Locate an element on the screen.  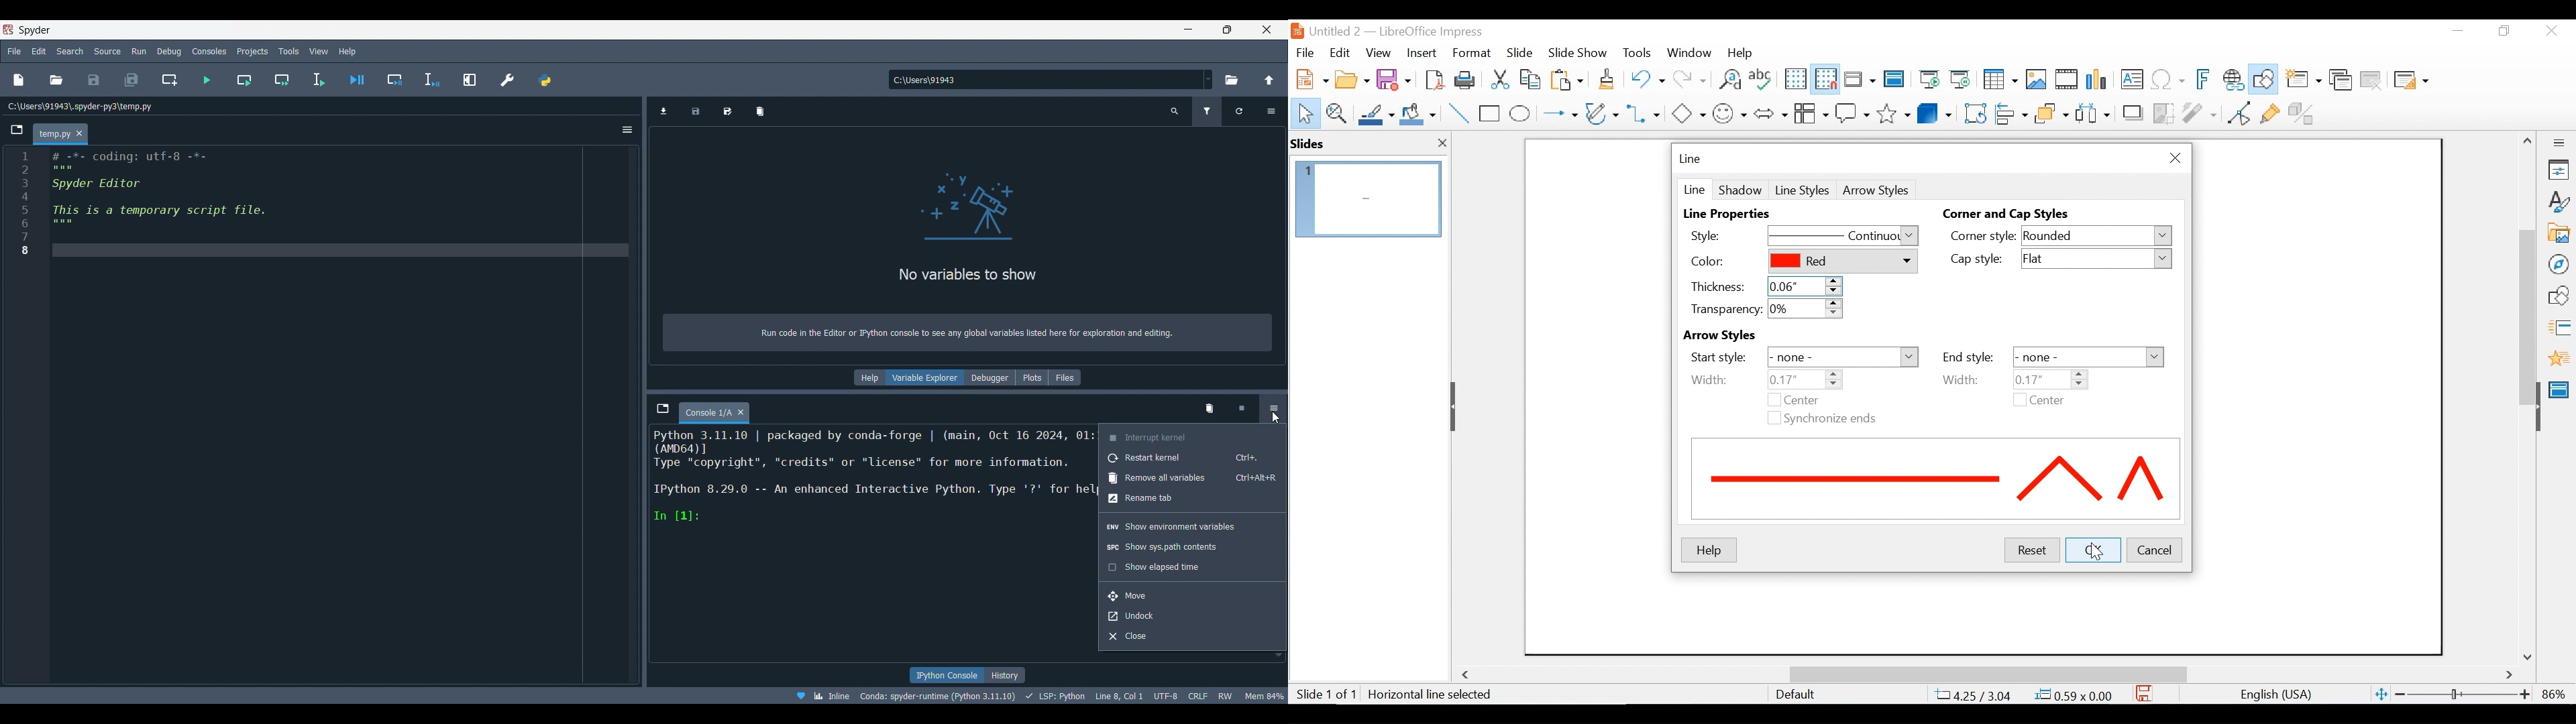
Scroll up is located at coordinates (2528, 141).